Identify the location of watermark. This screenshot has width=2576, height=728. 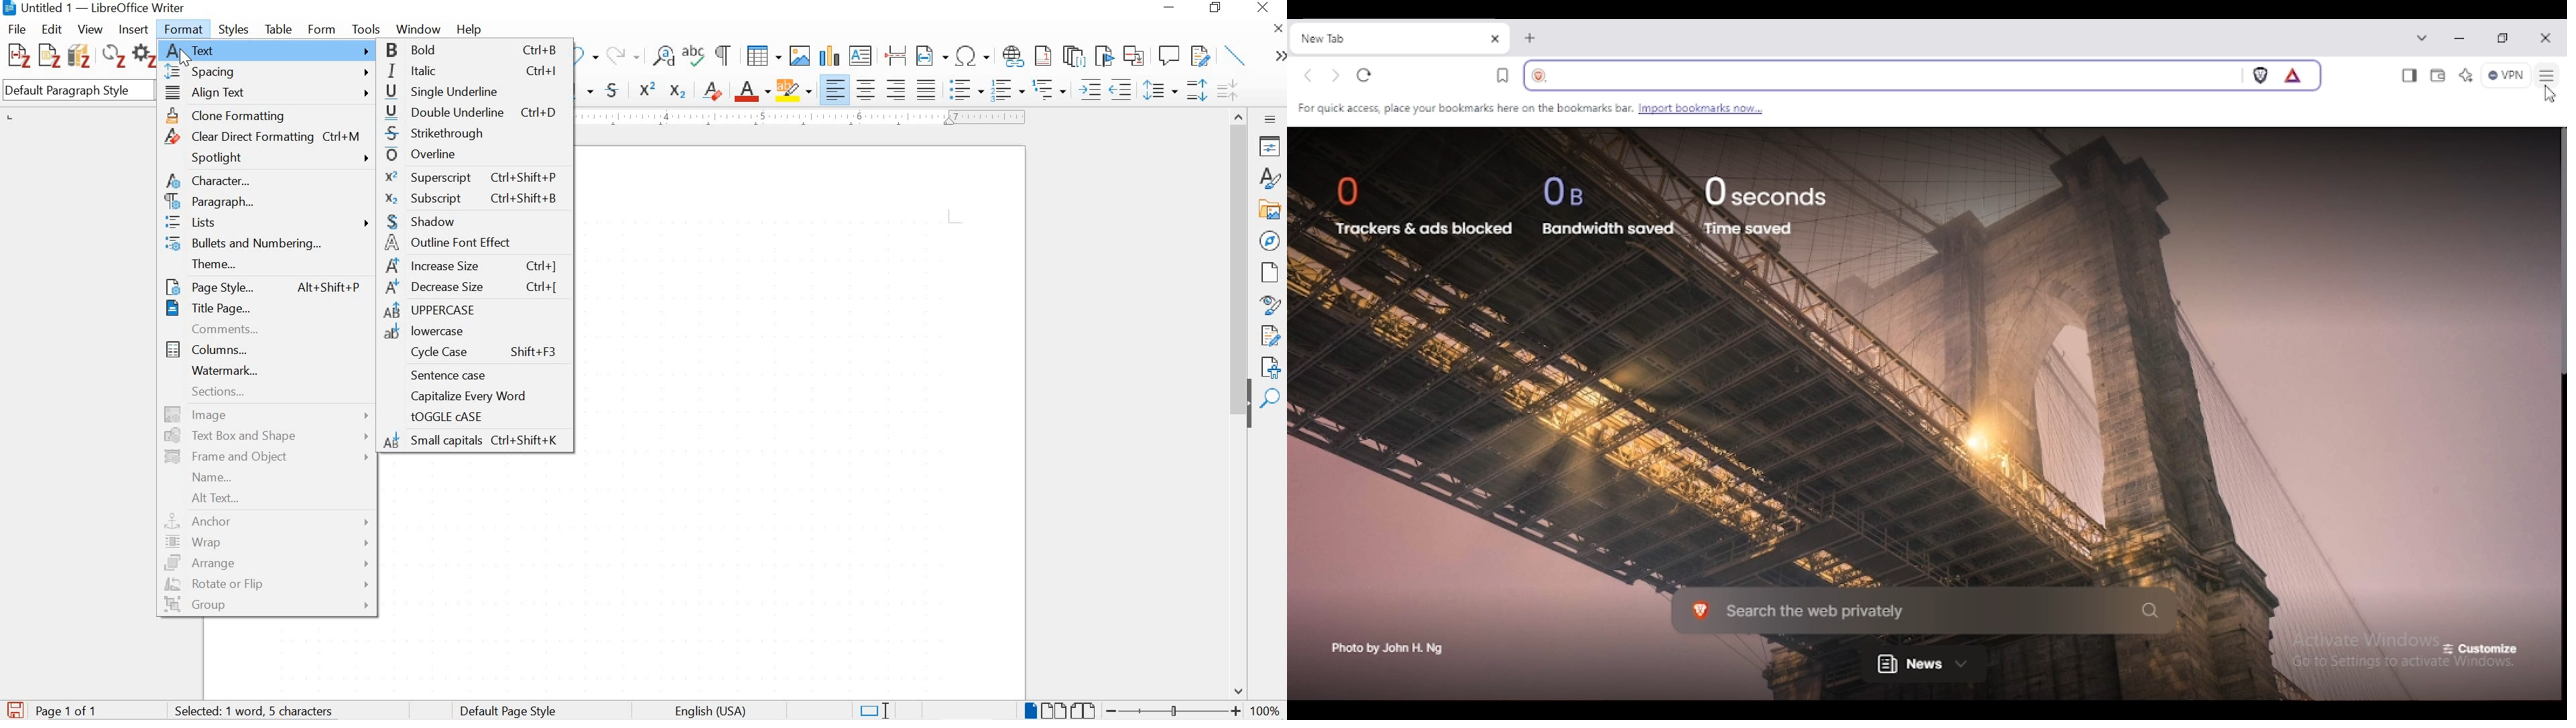
(265, 370).